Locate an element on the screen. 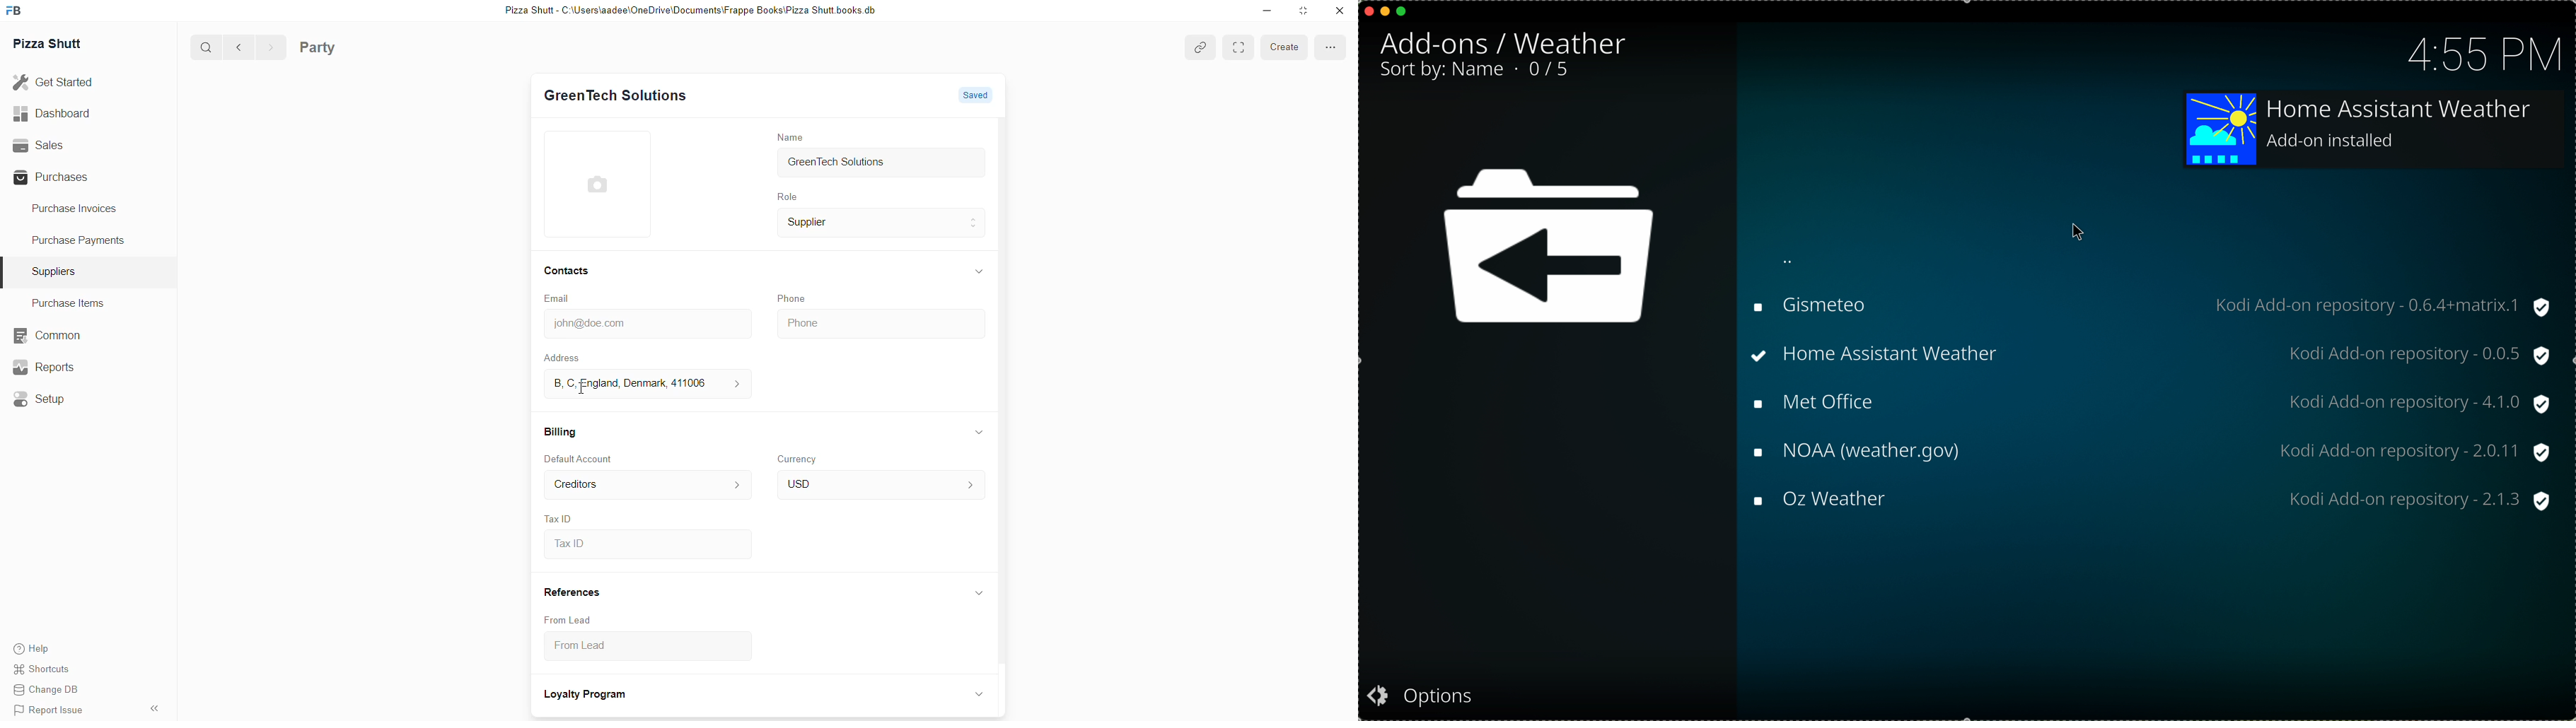 This screenshot has height=728, width=2576. restore down is located at coordinates (1301, 11).